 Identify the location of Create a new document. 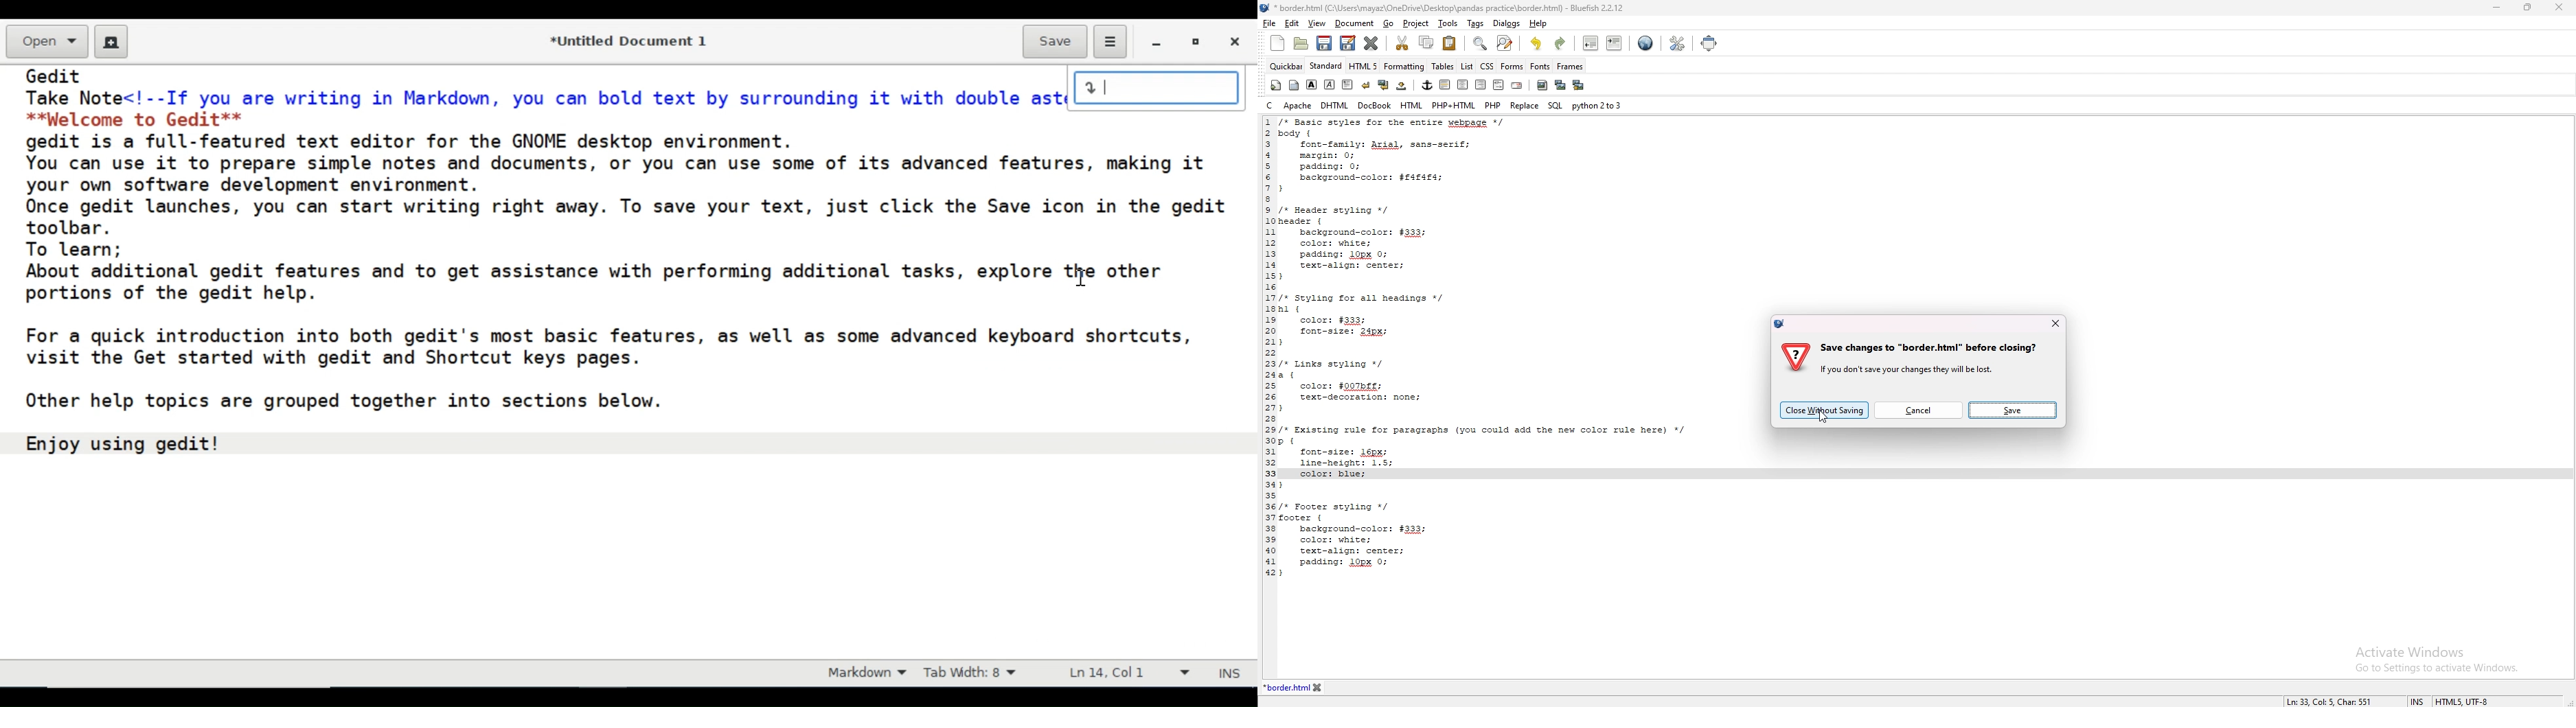
(112, 42).